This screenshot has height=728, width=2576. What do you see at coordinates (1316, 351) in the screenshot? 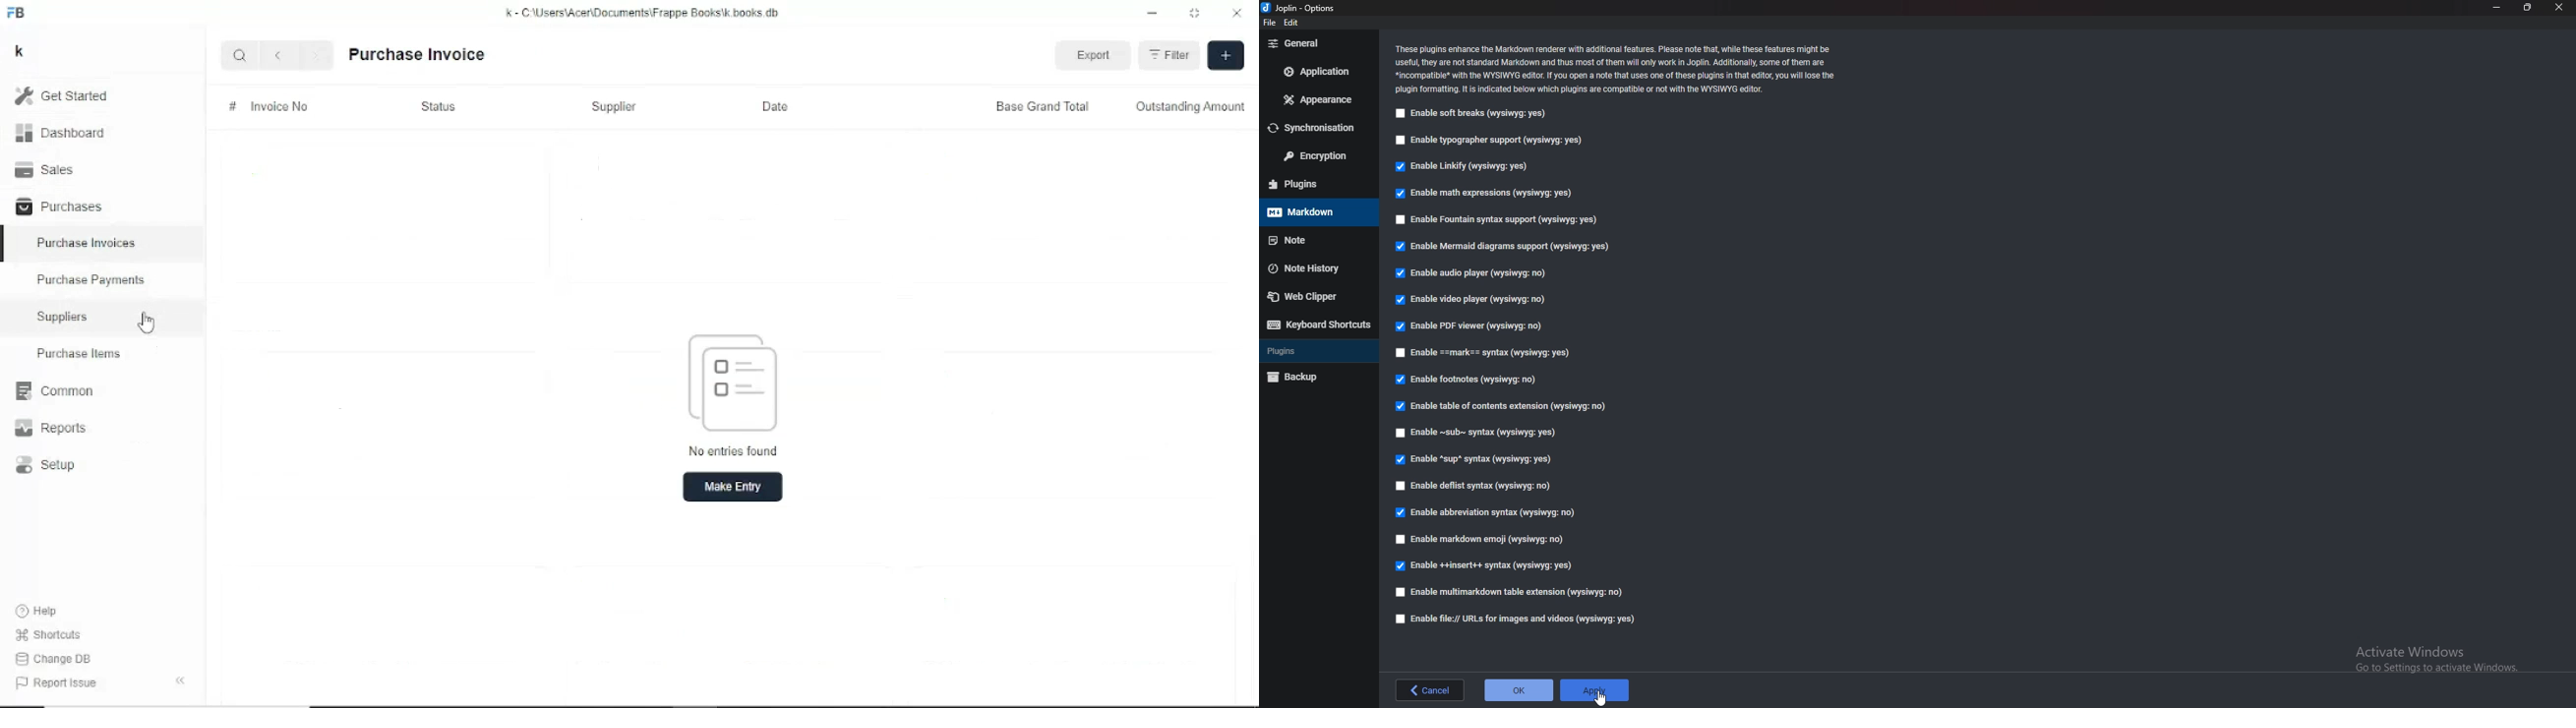
I see `Plugins` at bounding box center [1316, 351].